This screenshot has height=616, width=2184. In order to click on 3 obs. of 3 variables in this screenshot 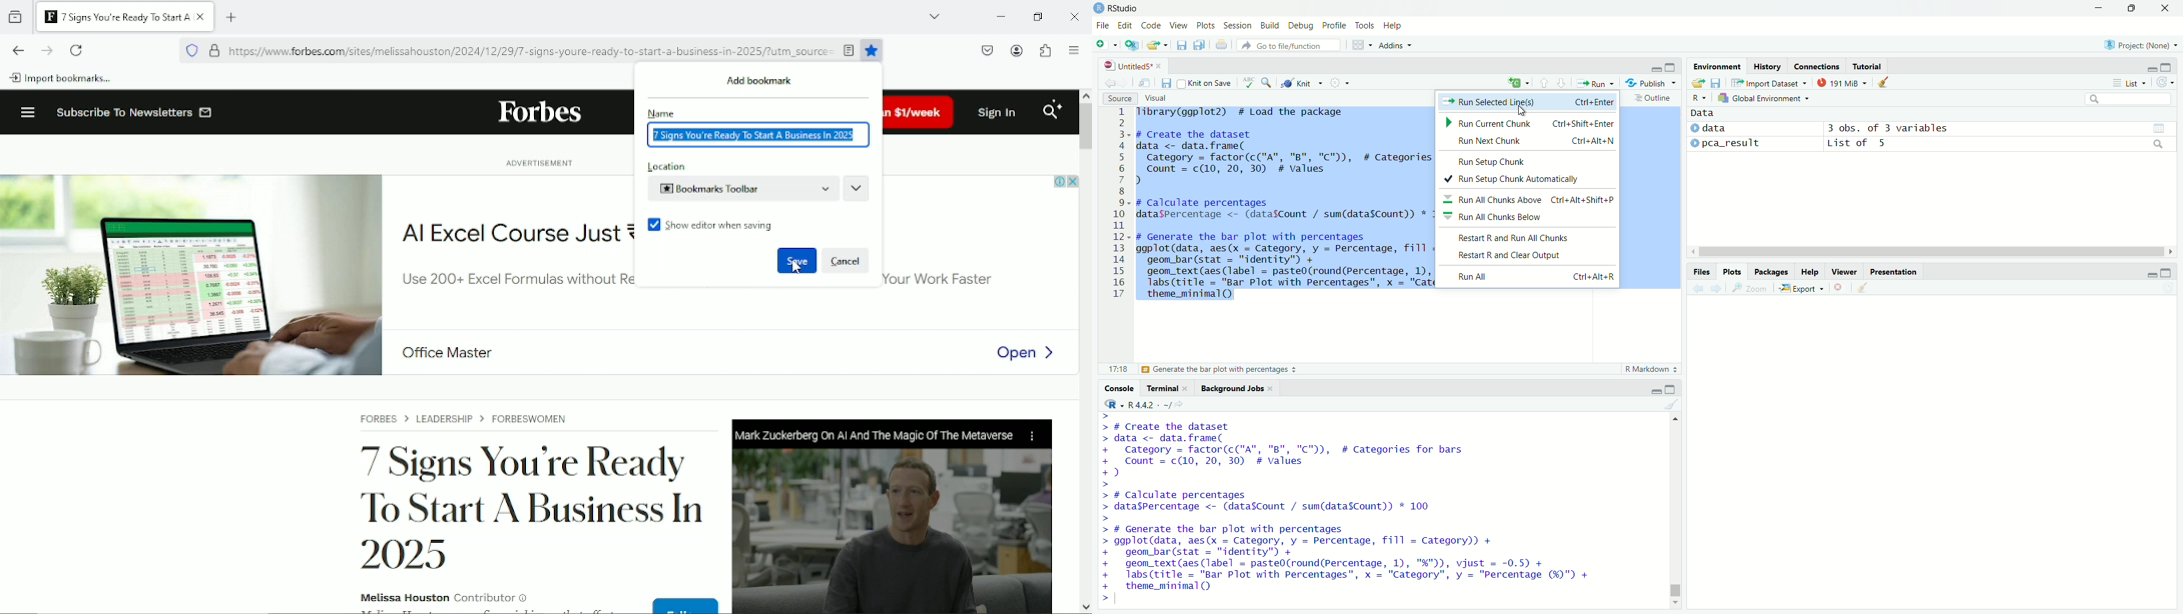, I will do `click(2000, 128)`.